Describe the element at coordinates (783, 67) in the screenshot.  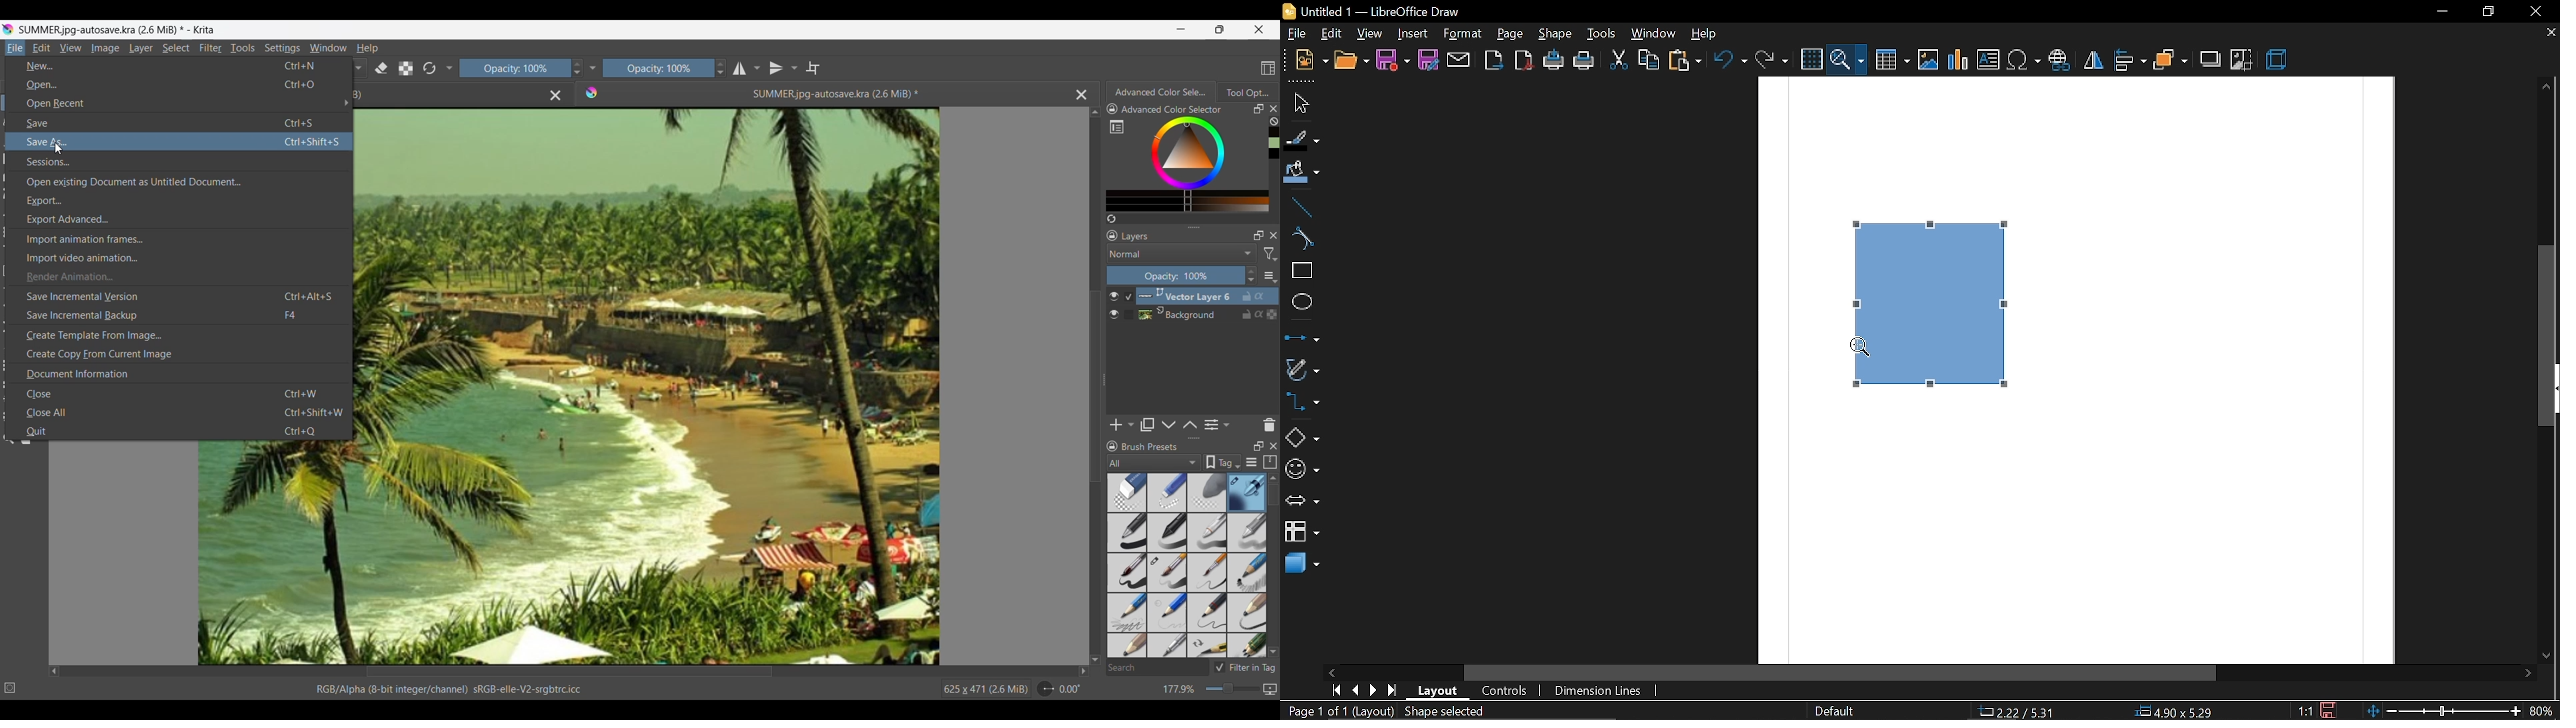
I see `Vertical mirror tool and options` at that location.